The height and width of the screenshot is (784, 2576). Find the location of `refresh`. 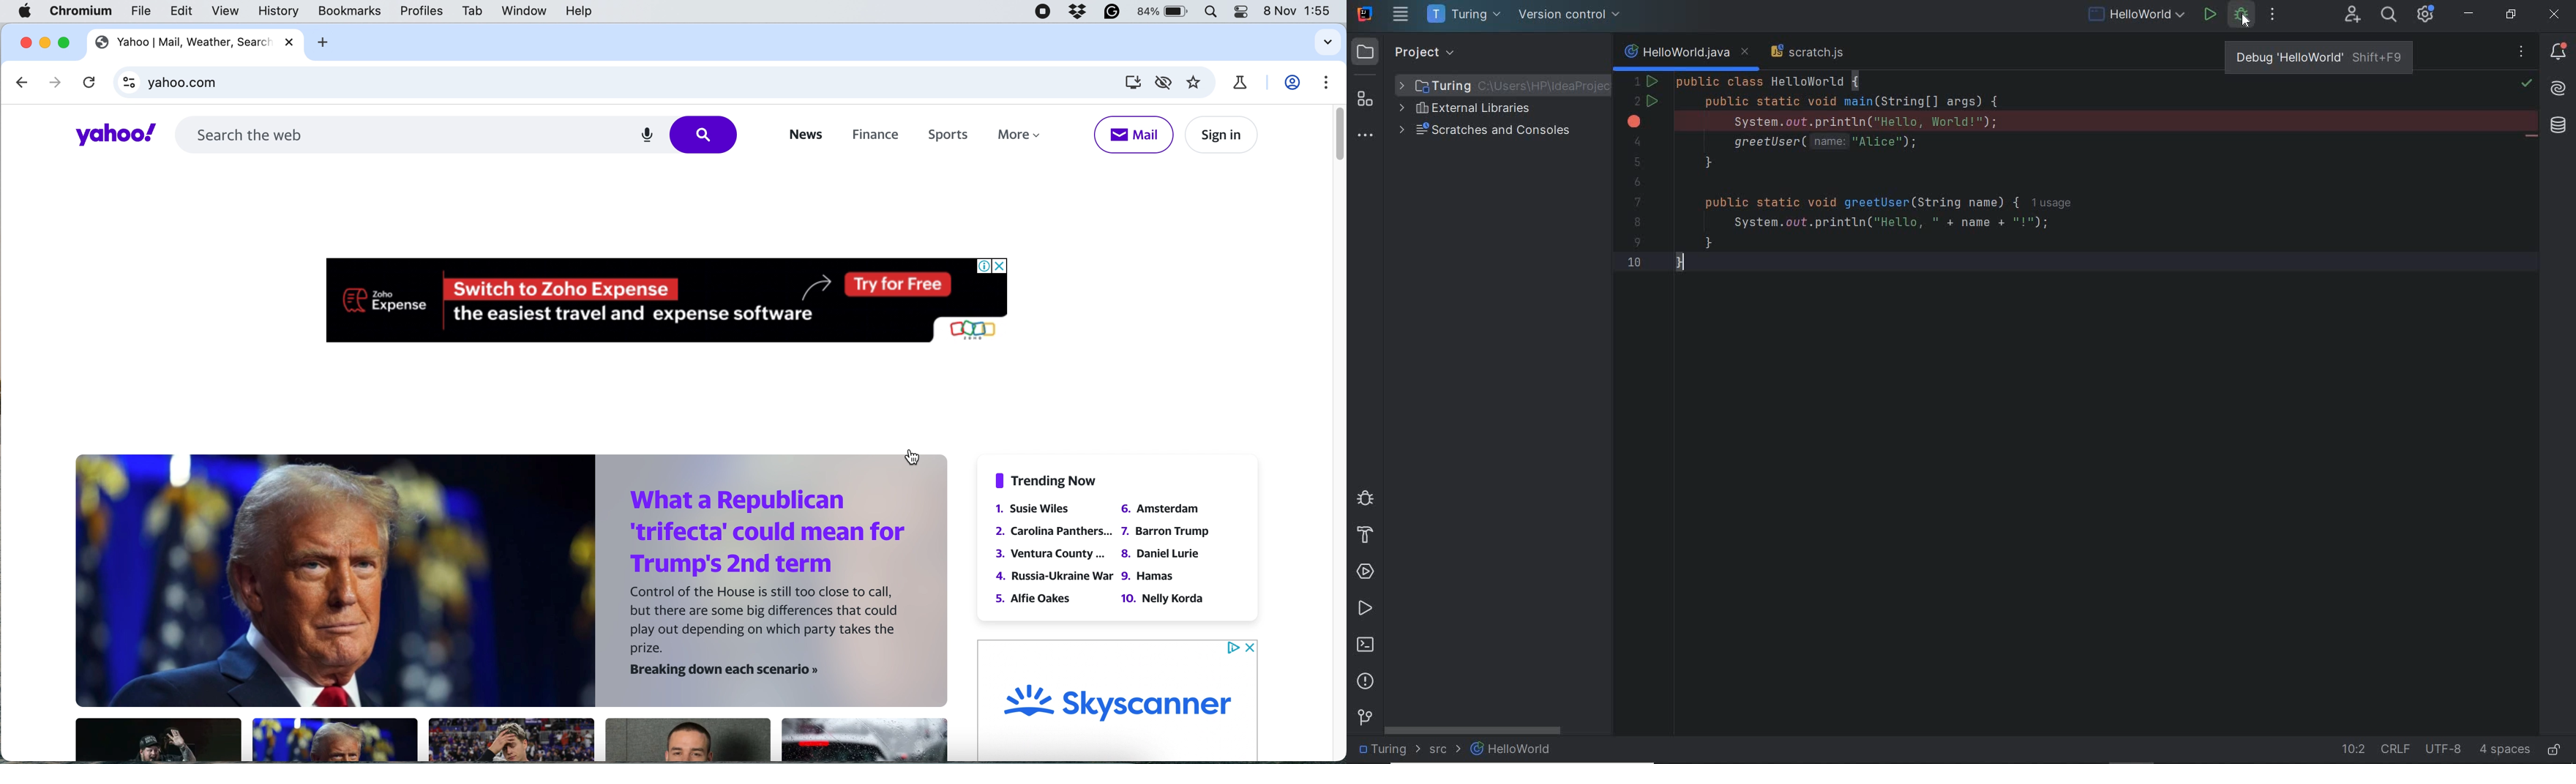

refresh is located at coordinates (88, 81).